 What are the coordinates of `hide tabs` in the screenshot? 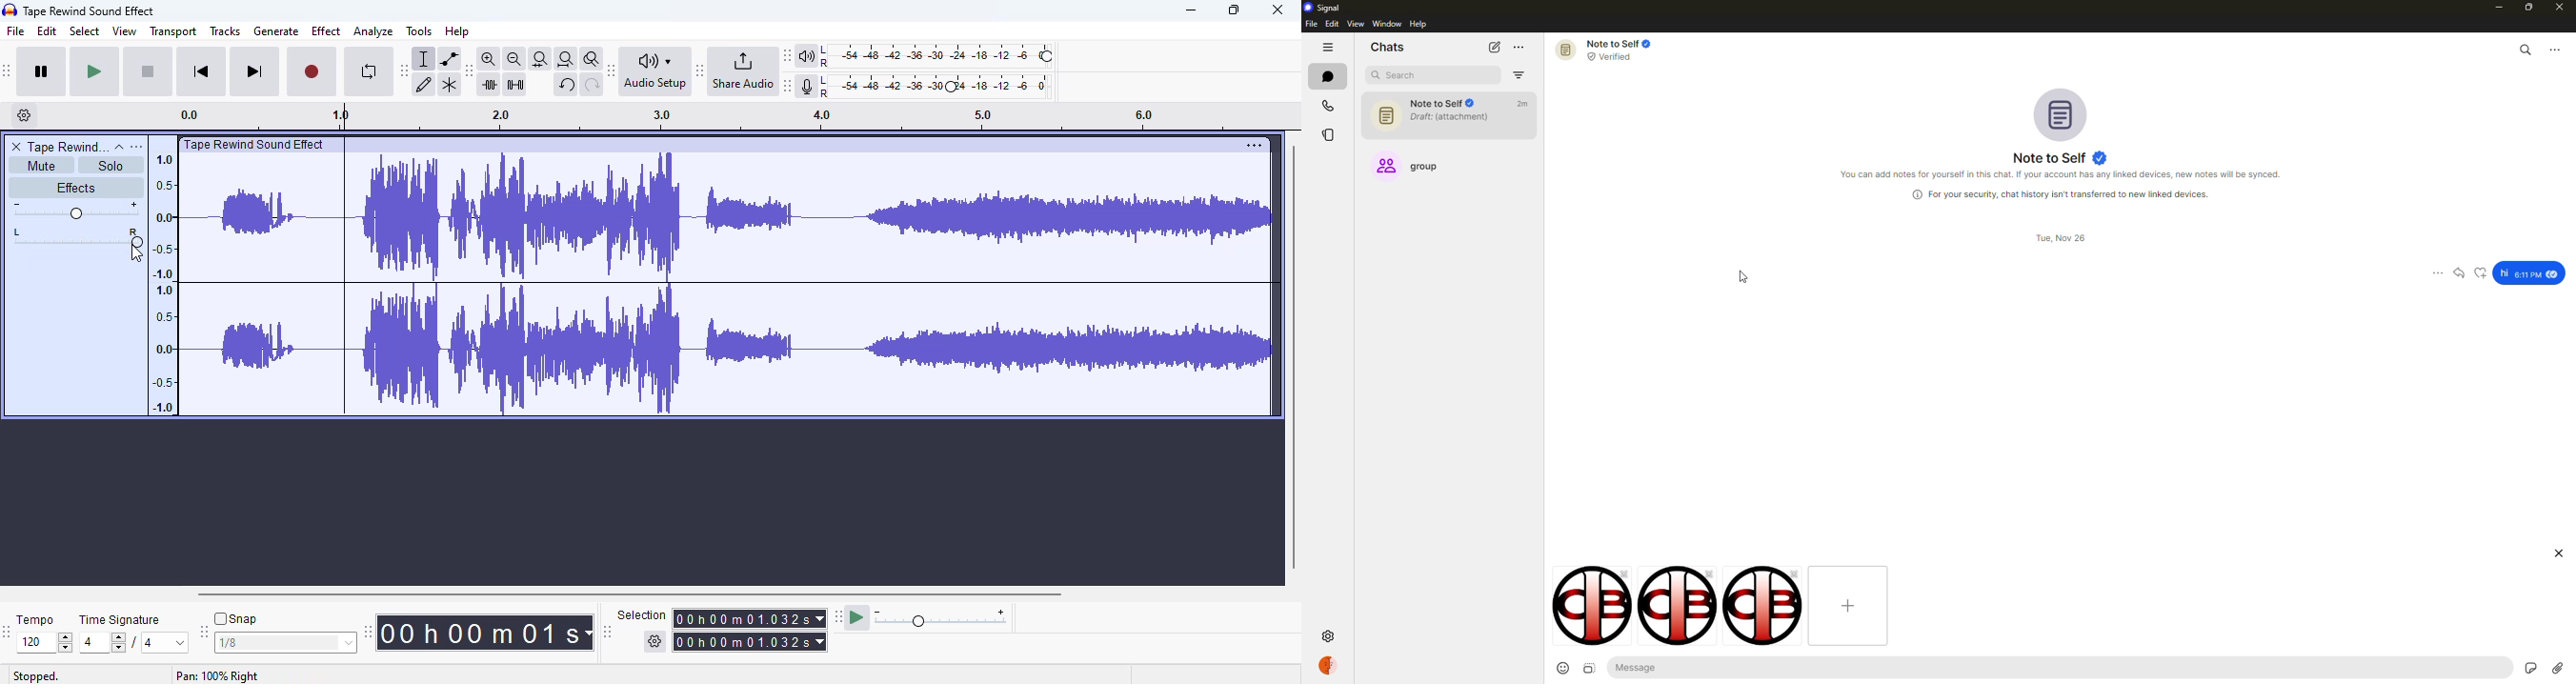 It's located at (1329, 48).